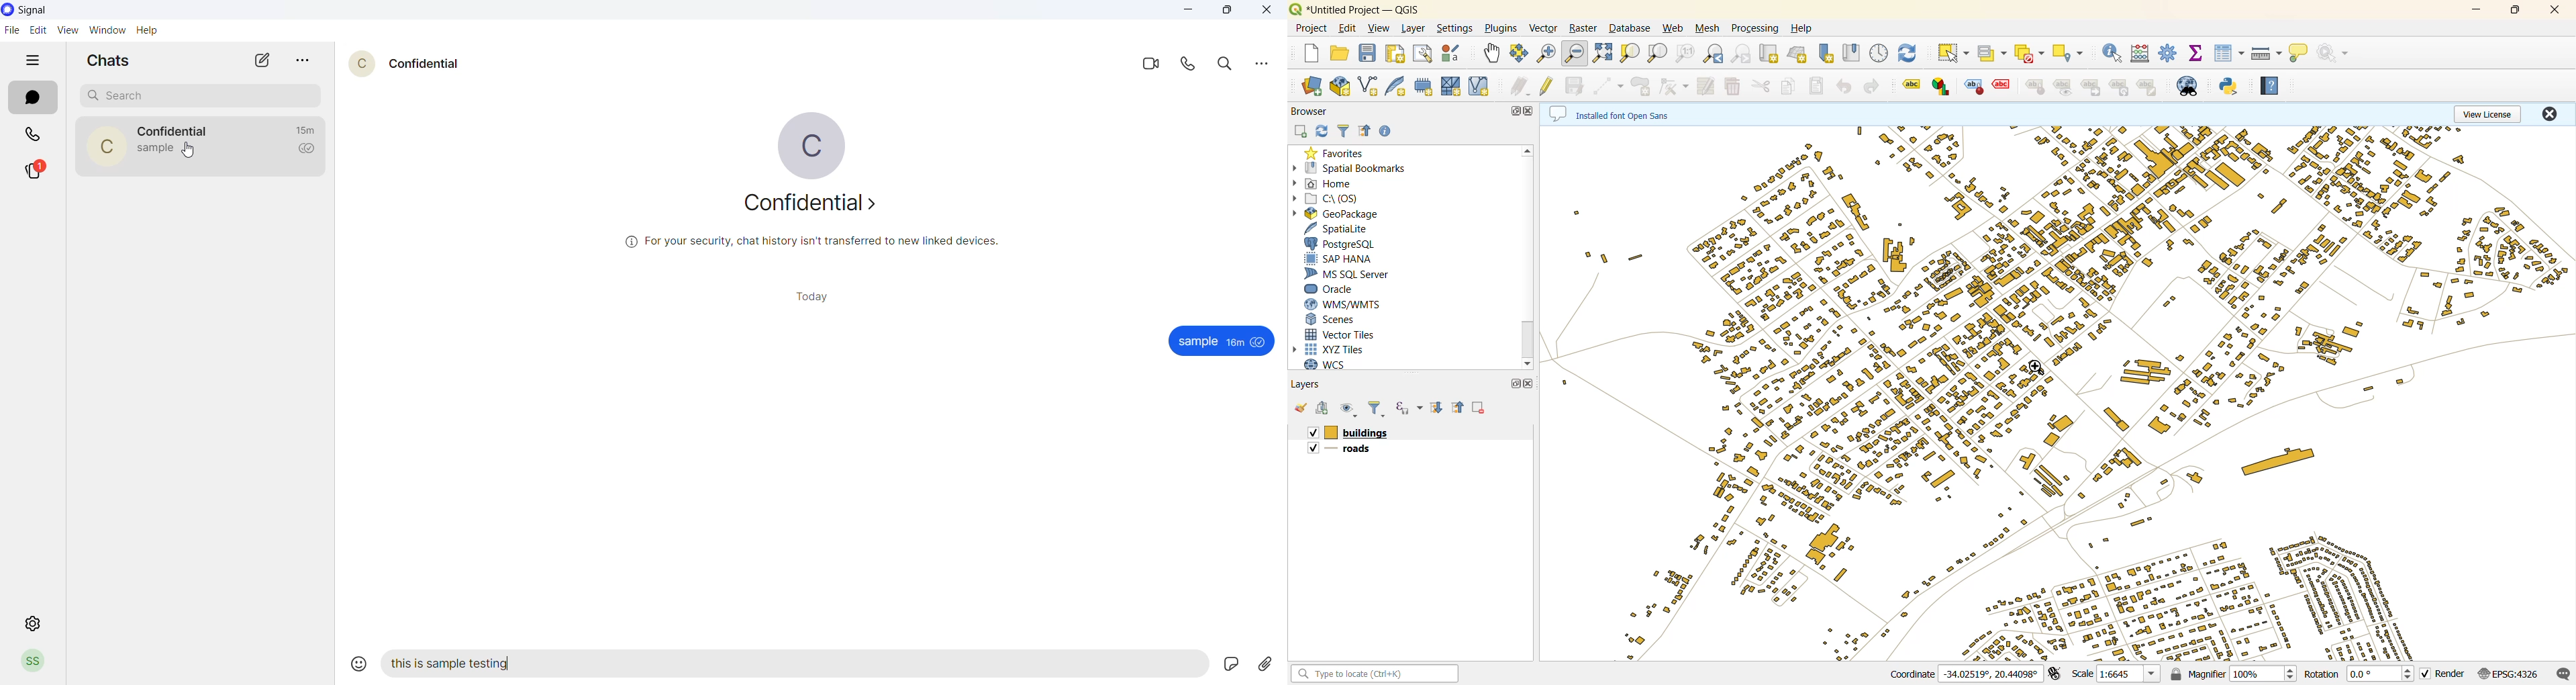  What do you see at coordinates (2271, 88) in the screenshot?
I see `help` at bounding box center [2271, 88].